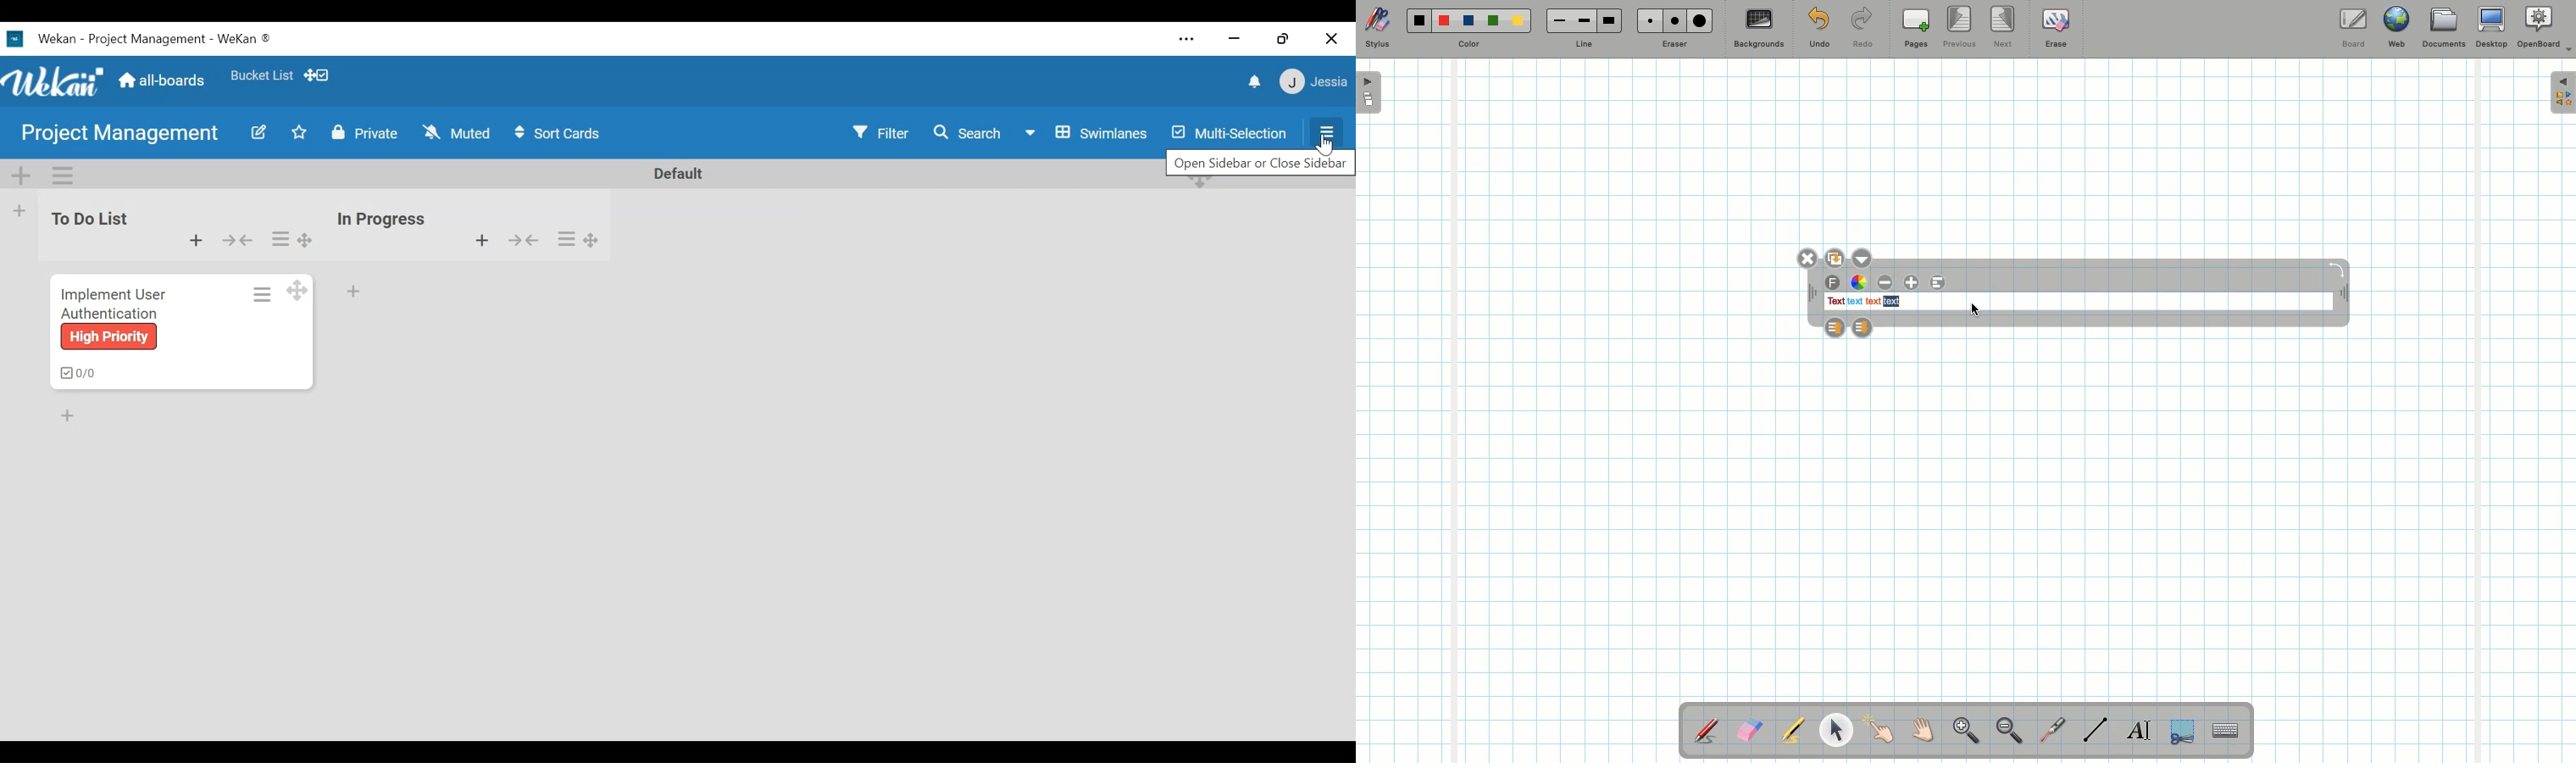 This screenshot has width=2576, height=784. What do you see at coordinates (256, 134) in the screenshot?
I see `Edit` at bounding box center [256, 134].